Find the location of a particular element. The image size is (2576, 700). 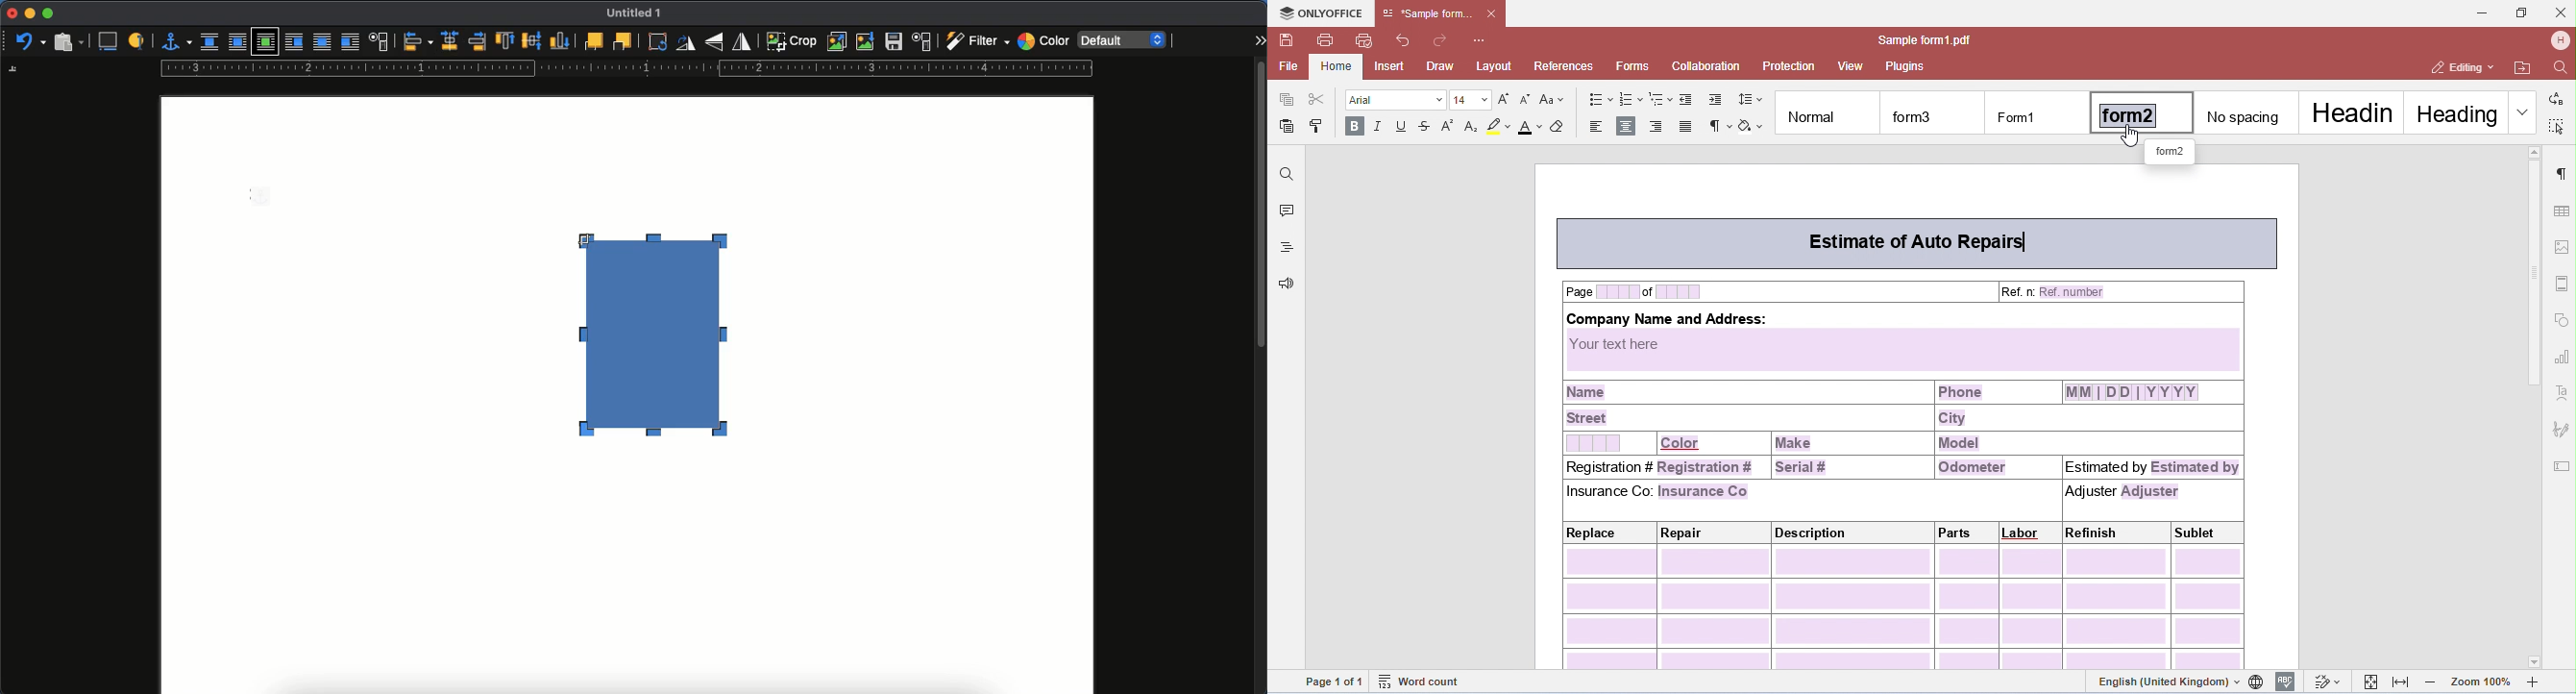

untitled is located at coordinates (630, 14).